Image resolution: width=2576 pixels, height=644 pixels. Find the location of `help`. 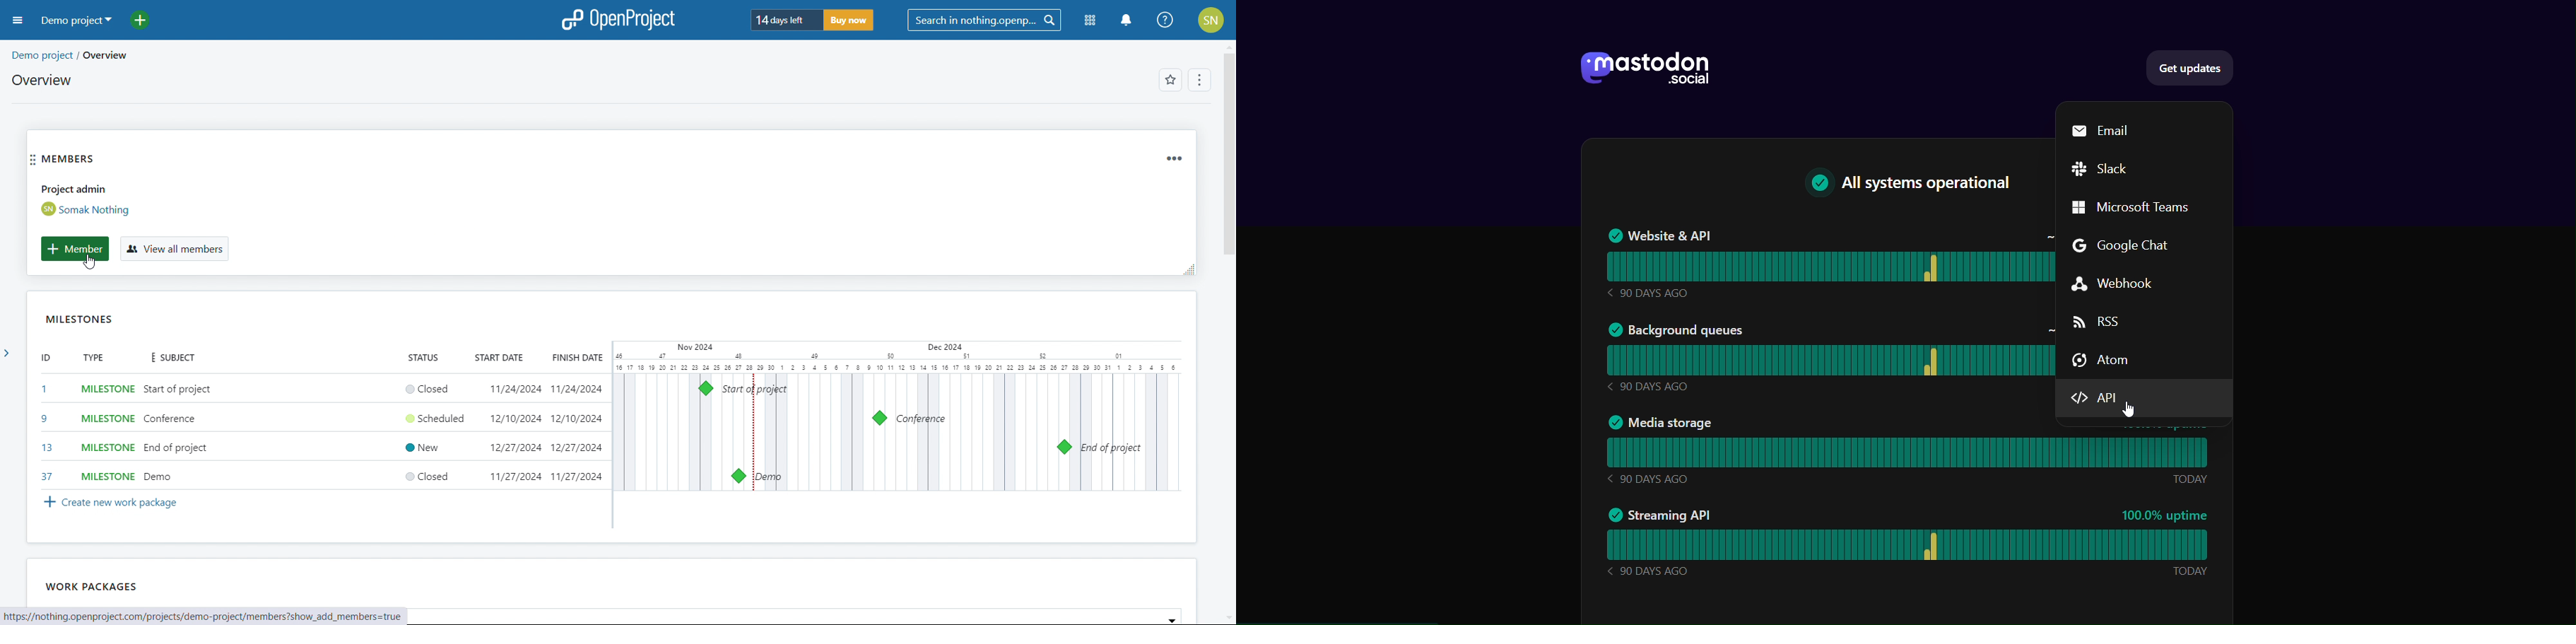

help is located at coordinates (1166, 20).